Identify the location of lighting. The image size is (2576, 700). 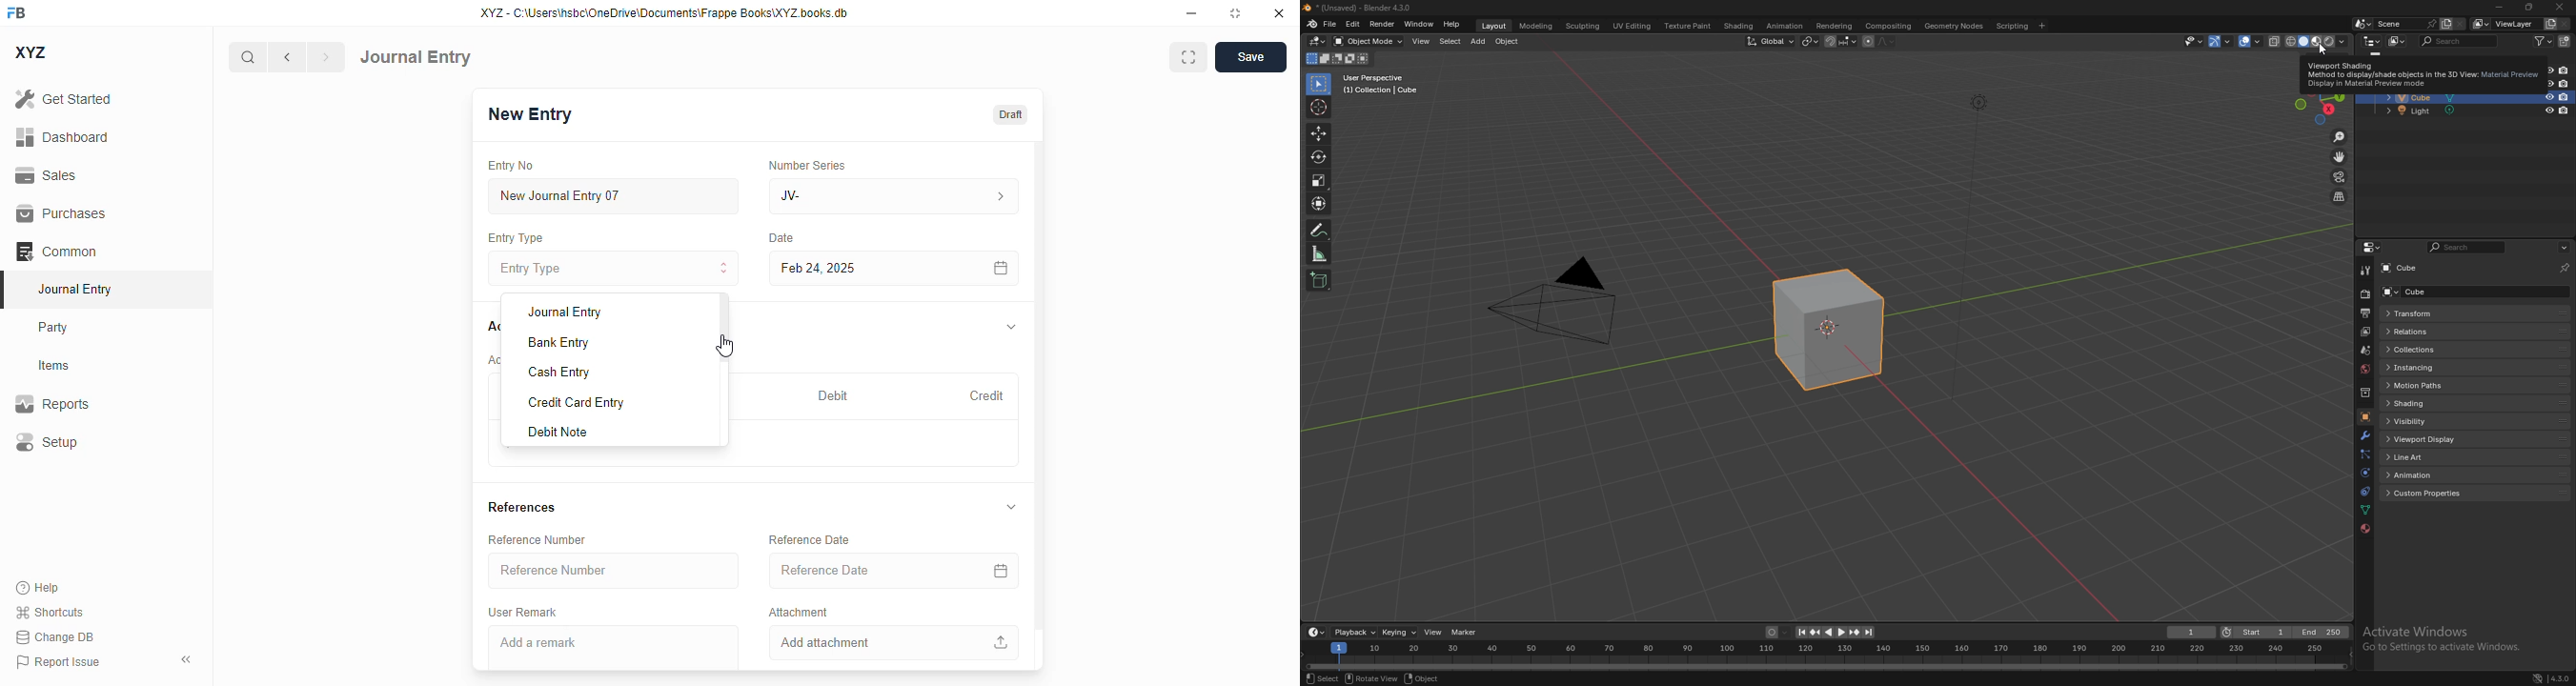
(1979, 103).